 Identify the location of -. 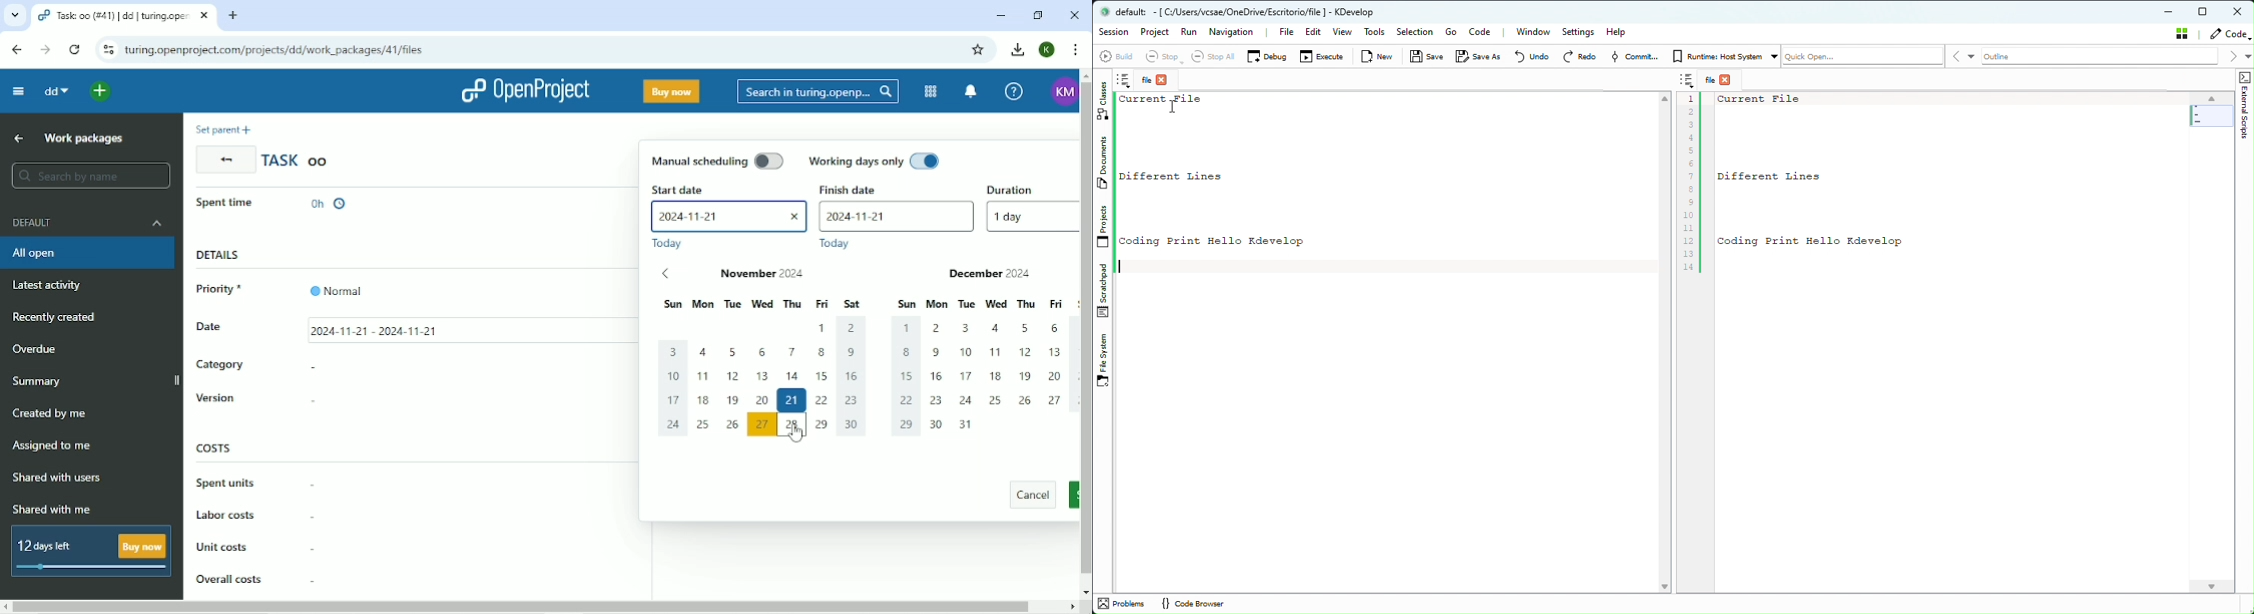
(312, 546).